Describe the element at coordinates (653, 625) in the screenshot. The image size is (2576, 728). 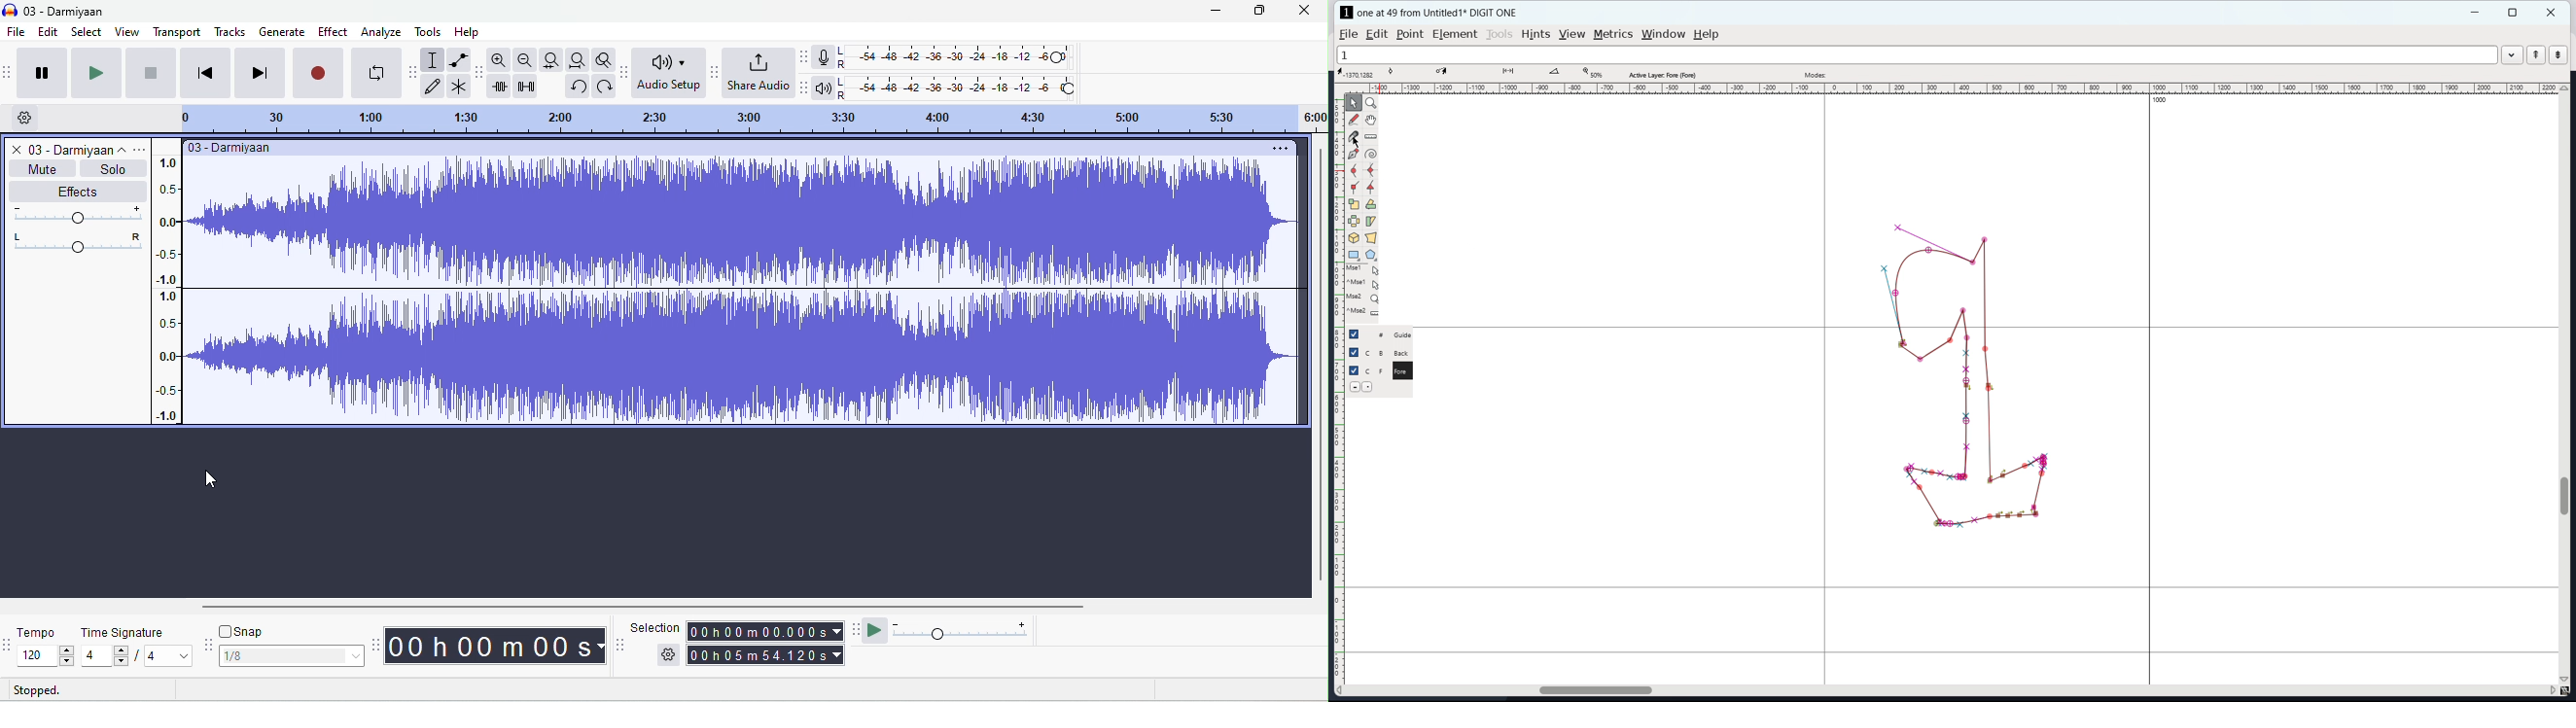
I see `selection ` at that location.